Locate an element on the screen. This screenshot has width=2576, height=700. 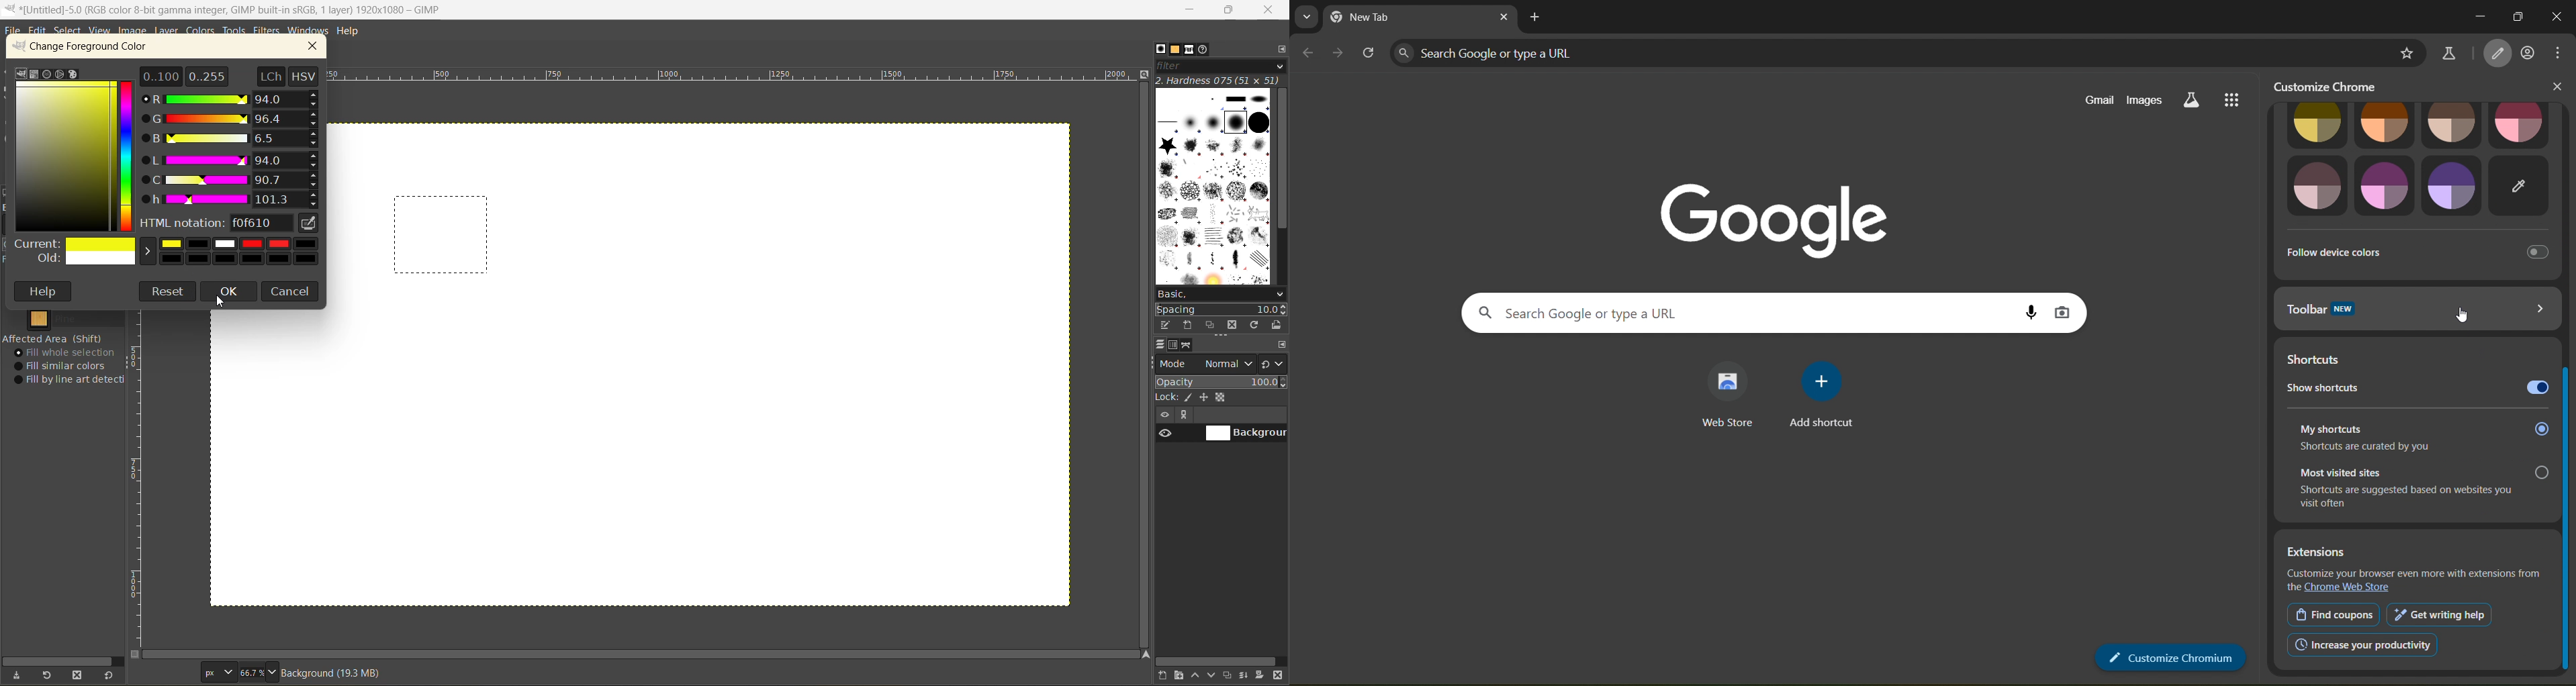
bookmark page is located at coordinates (2405, 52).